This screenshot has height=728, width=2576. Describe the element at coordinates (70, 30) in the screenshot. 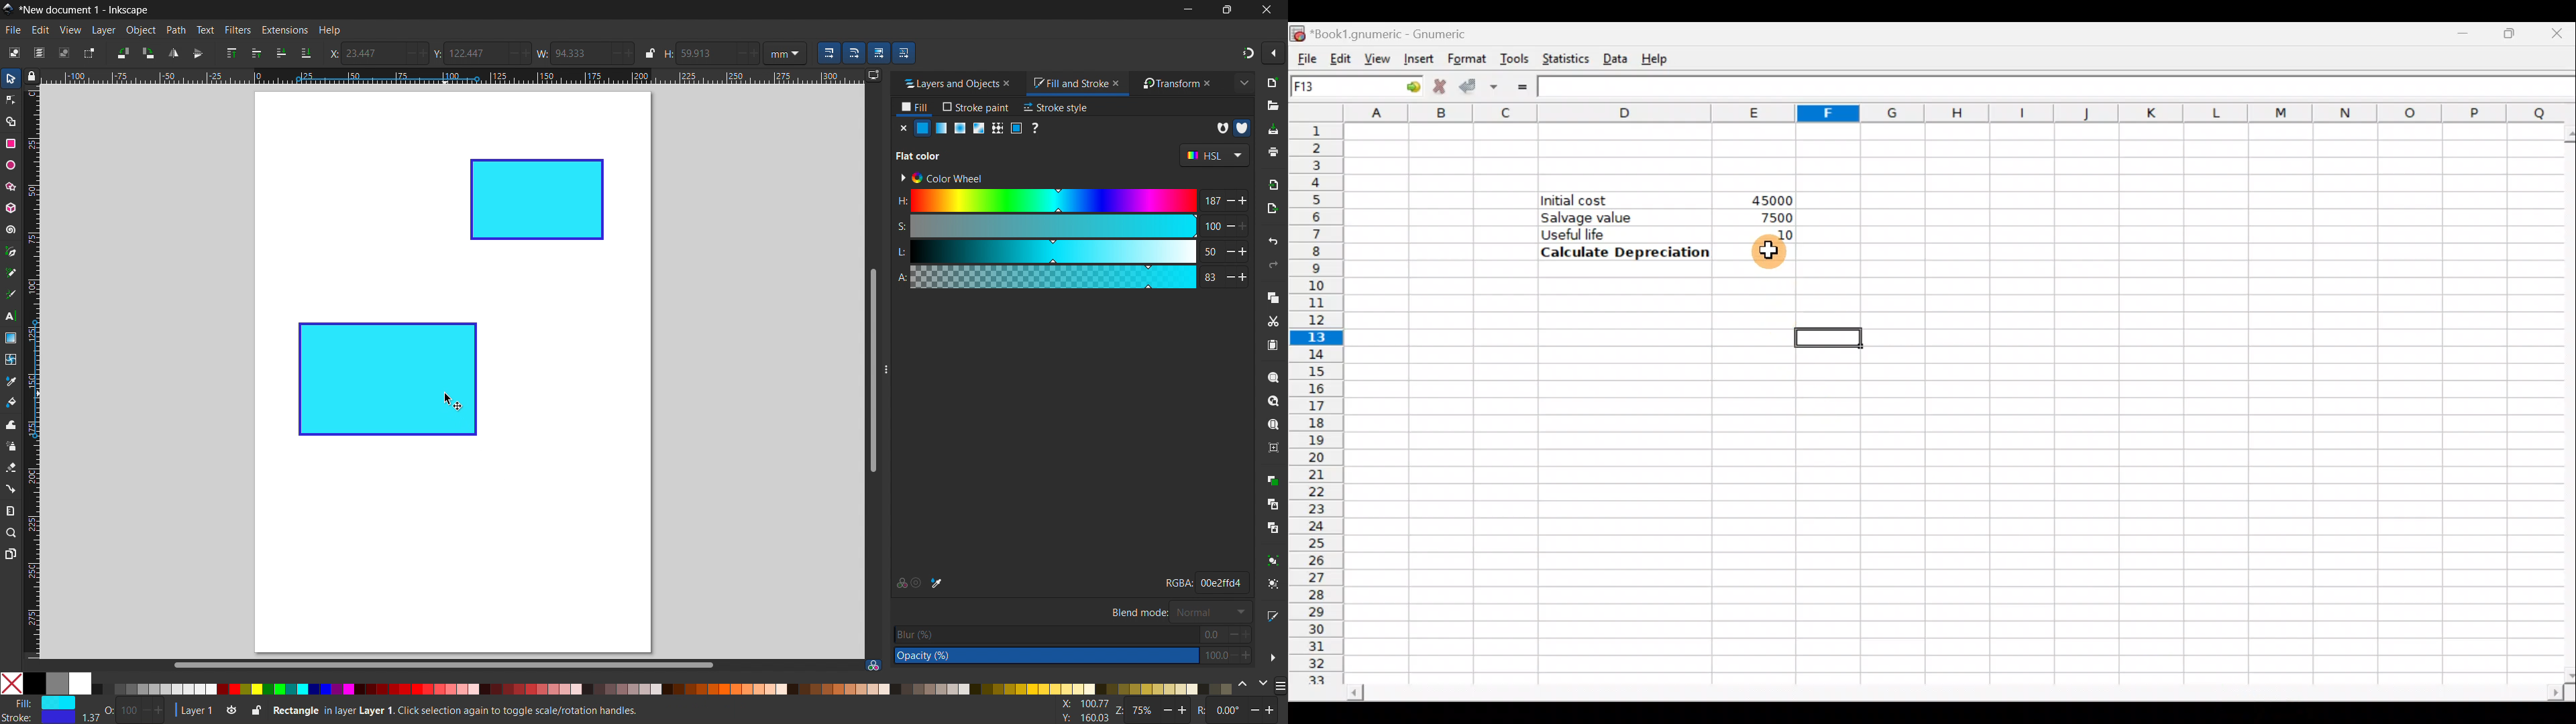

I see `view` at that location.